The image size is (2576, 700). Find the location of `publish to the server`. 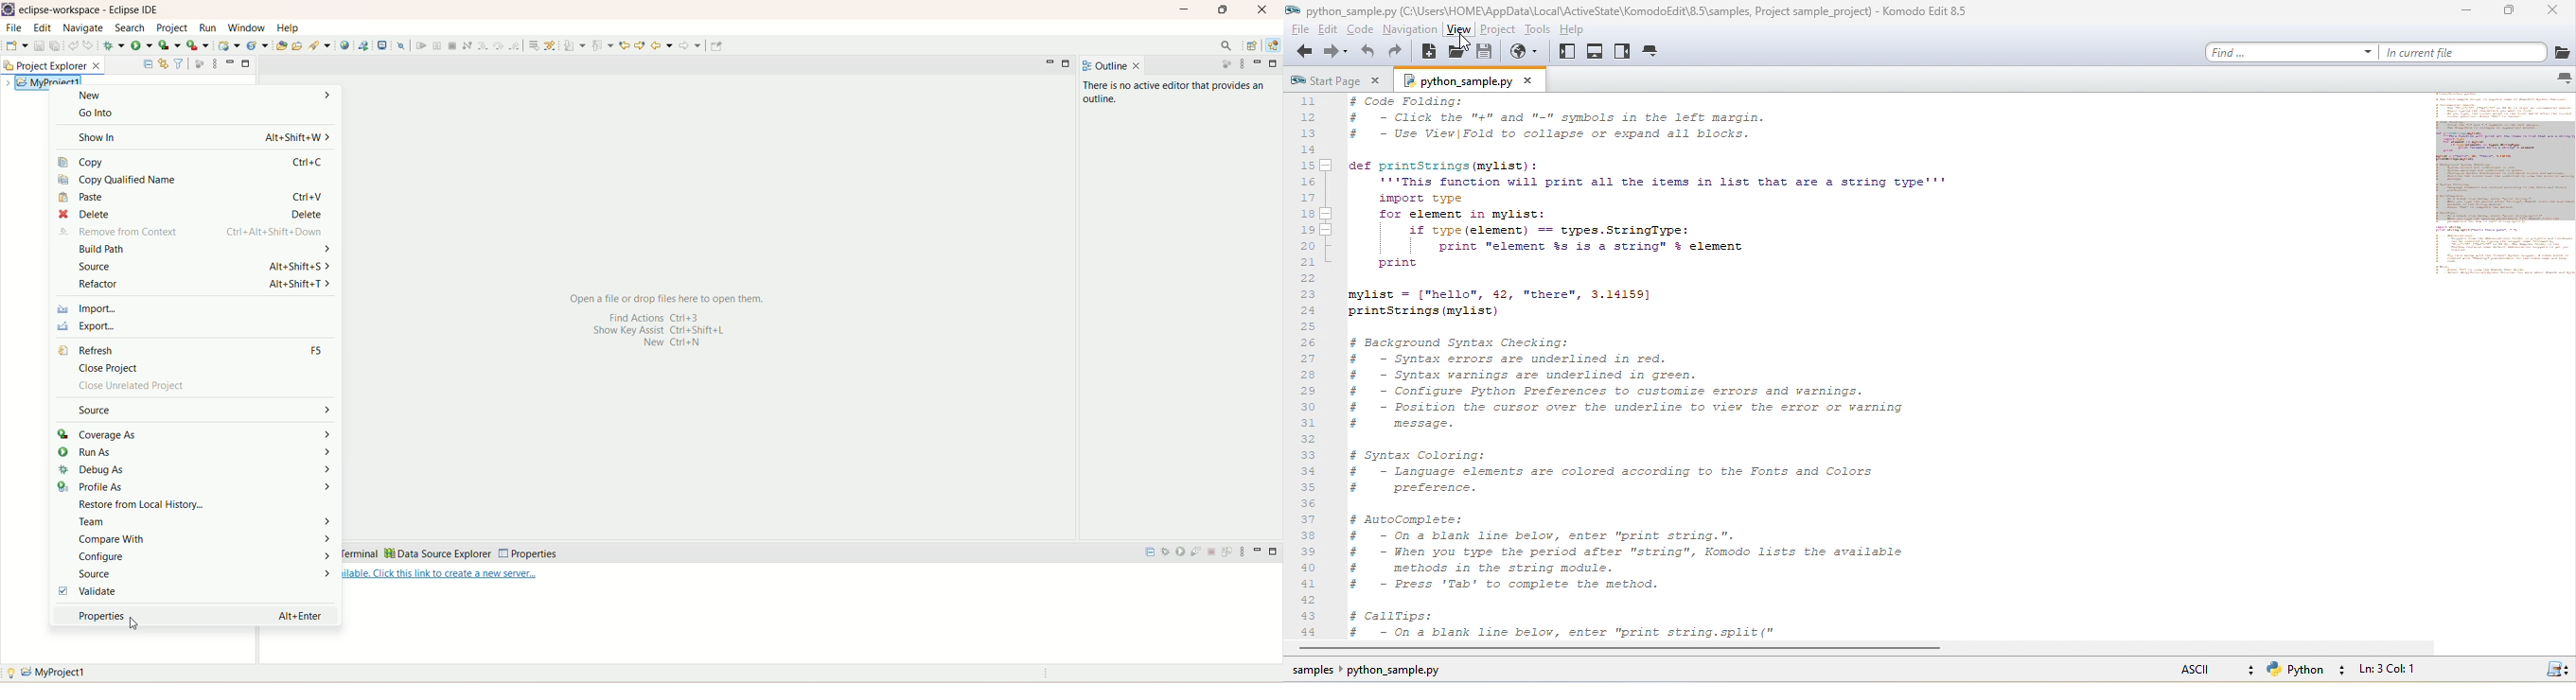

publish to the server is located at coordinates (1229, 554).